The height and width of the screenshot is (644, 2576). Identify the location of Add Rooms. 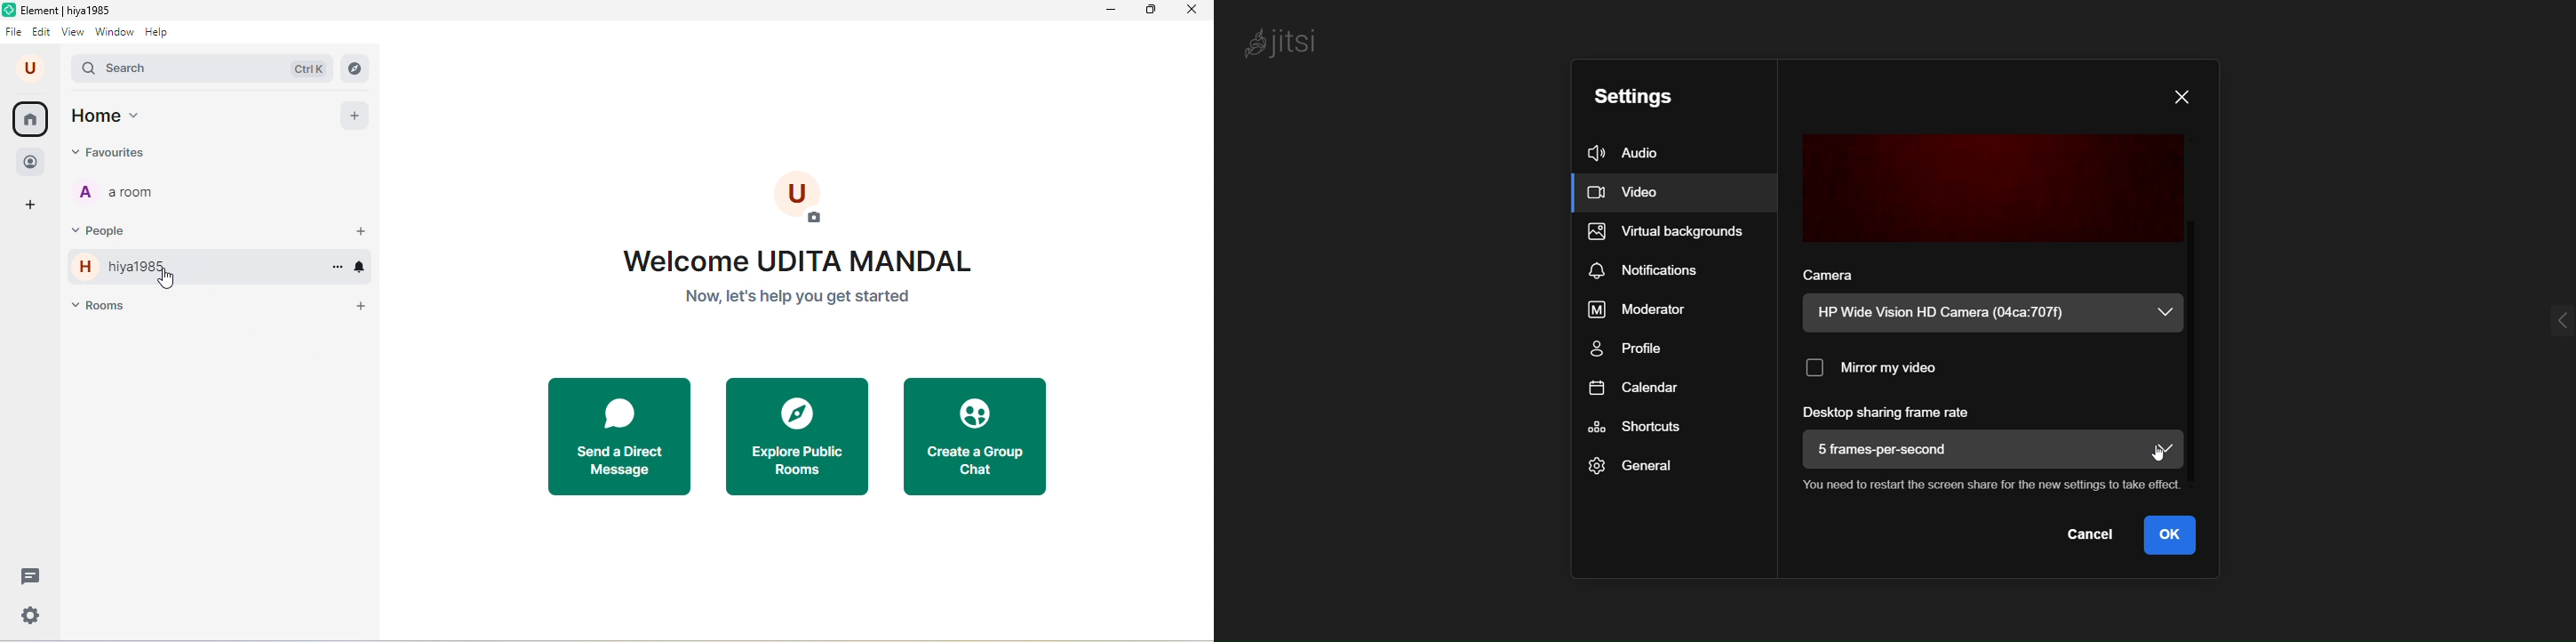
(363, 310).